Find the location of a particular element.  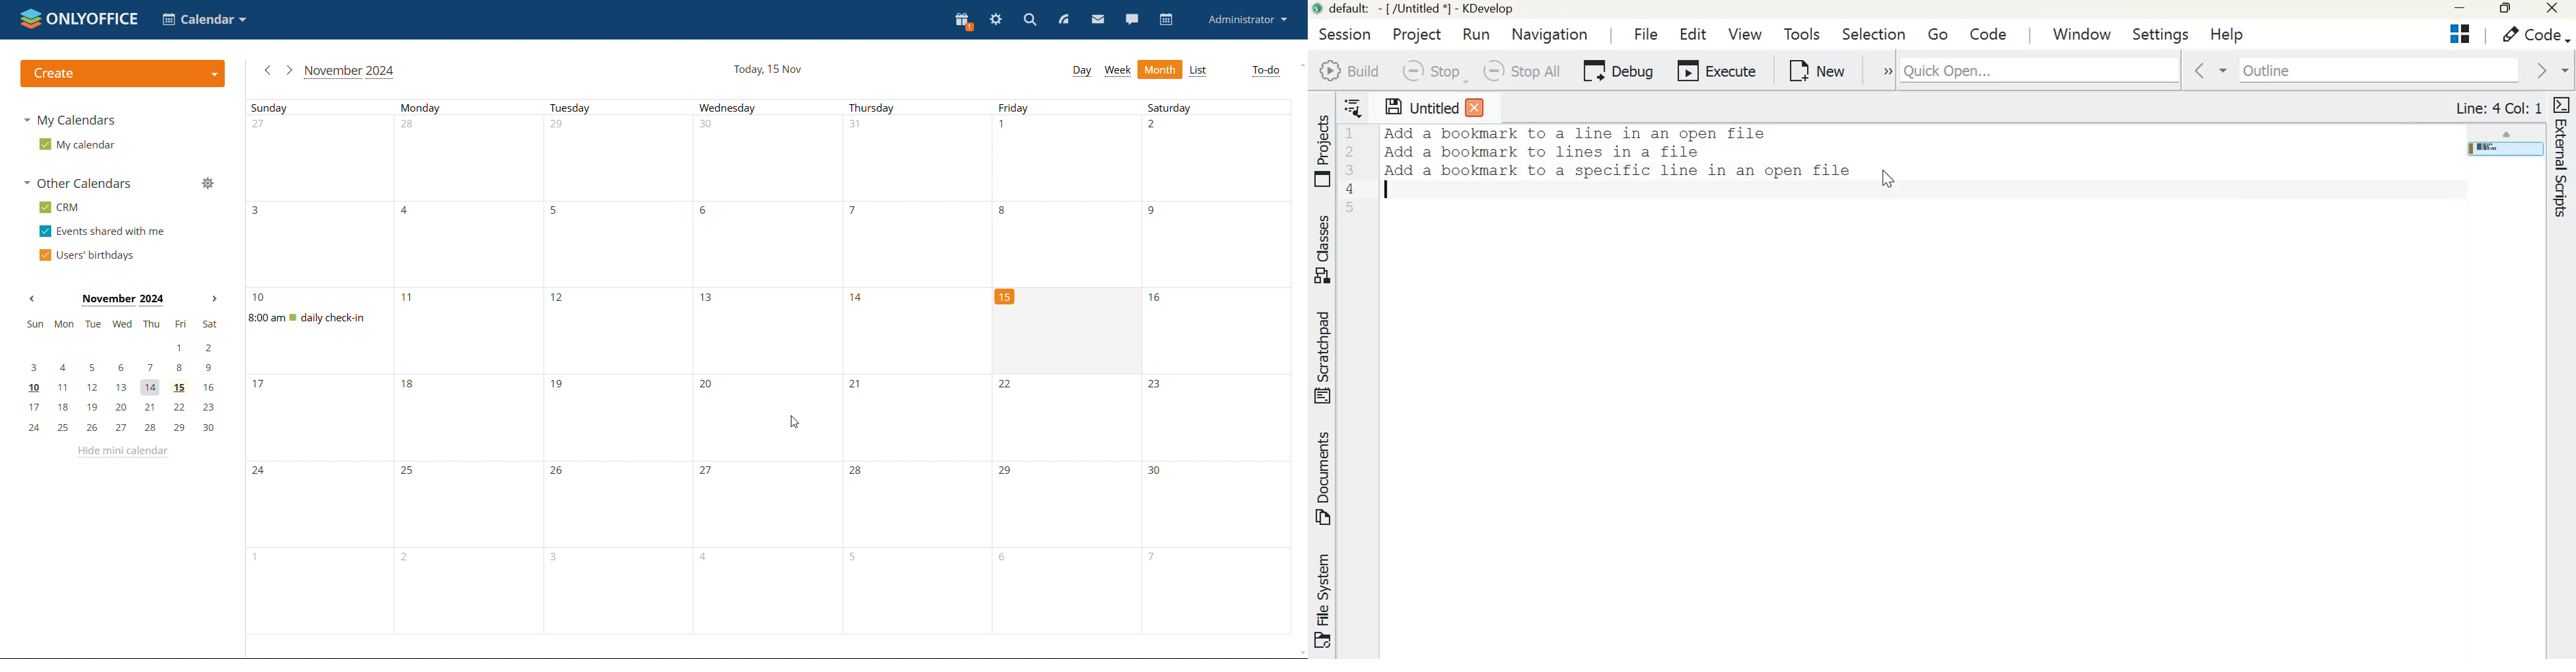

Number is located at coordinates (708, 300).